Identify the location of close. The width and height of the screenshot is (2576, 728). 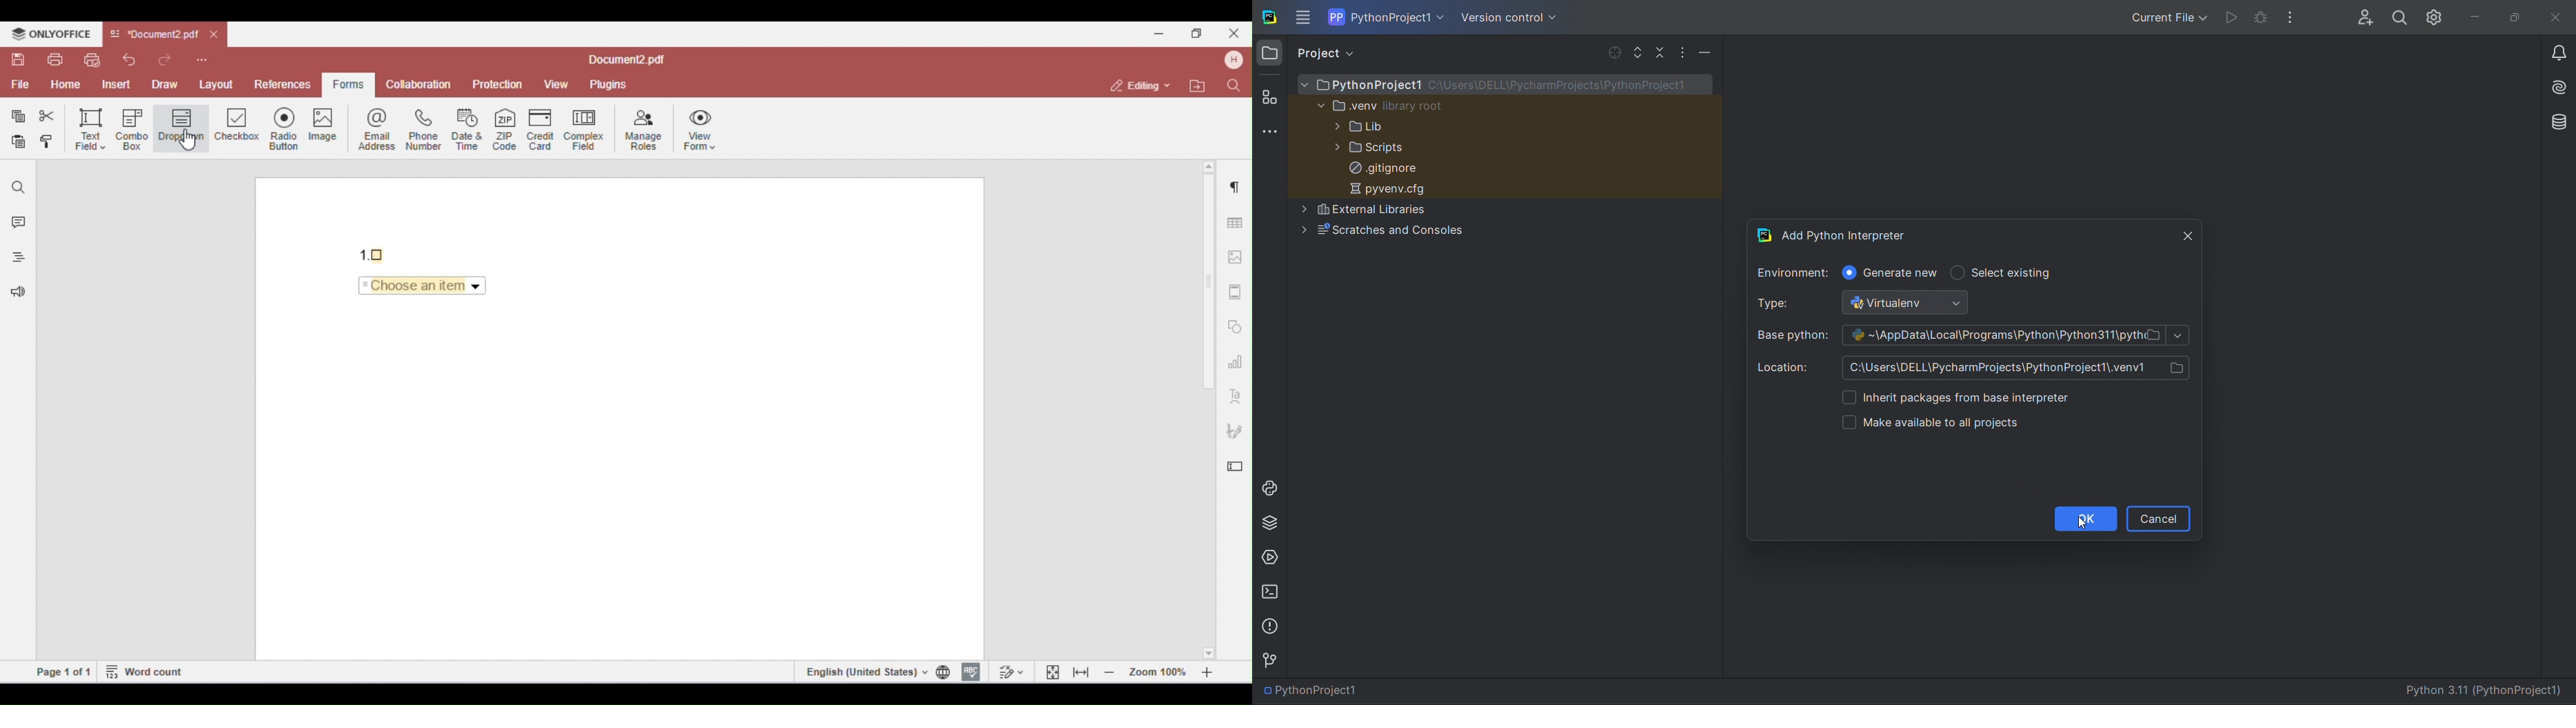
(2556, 19).